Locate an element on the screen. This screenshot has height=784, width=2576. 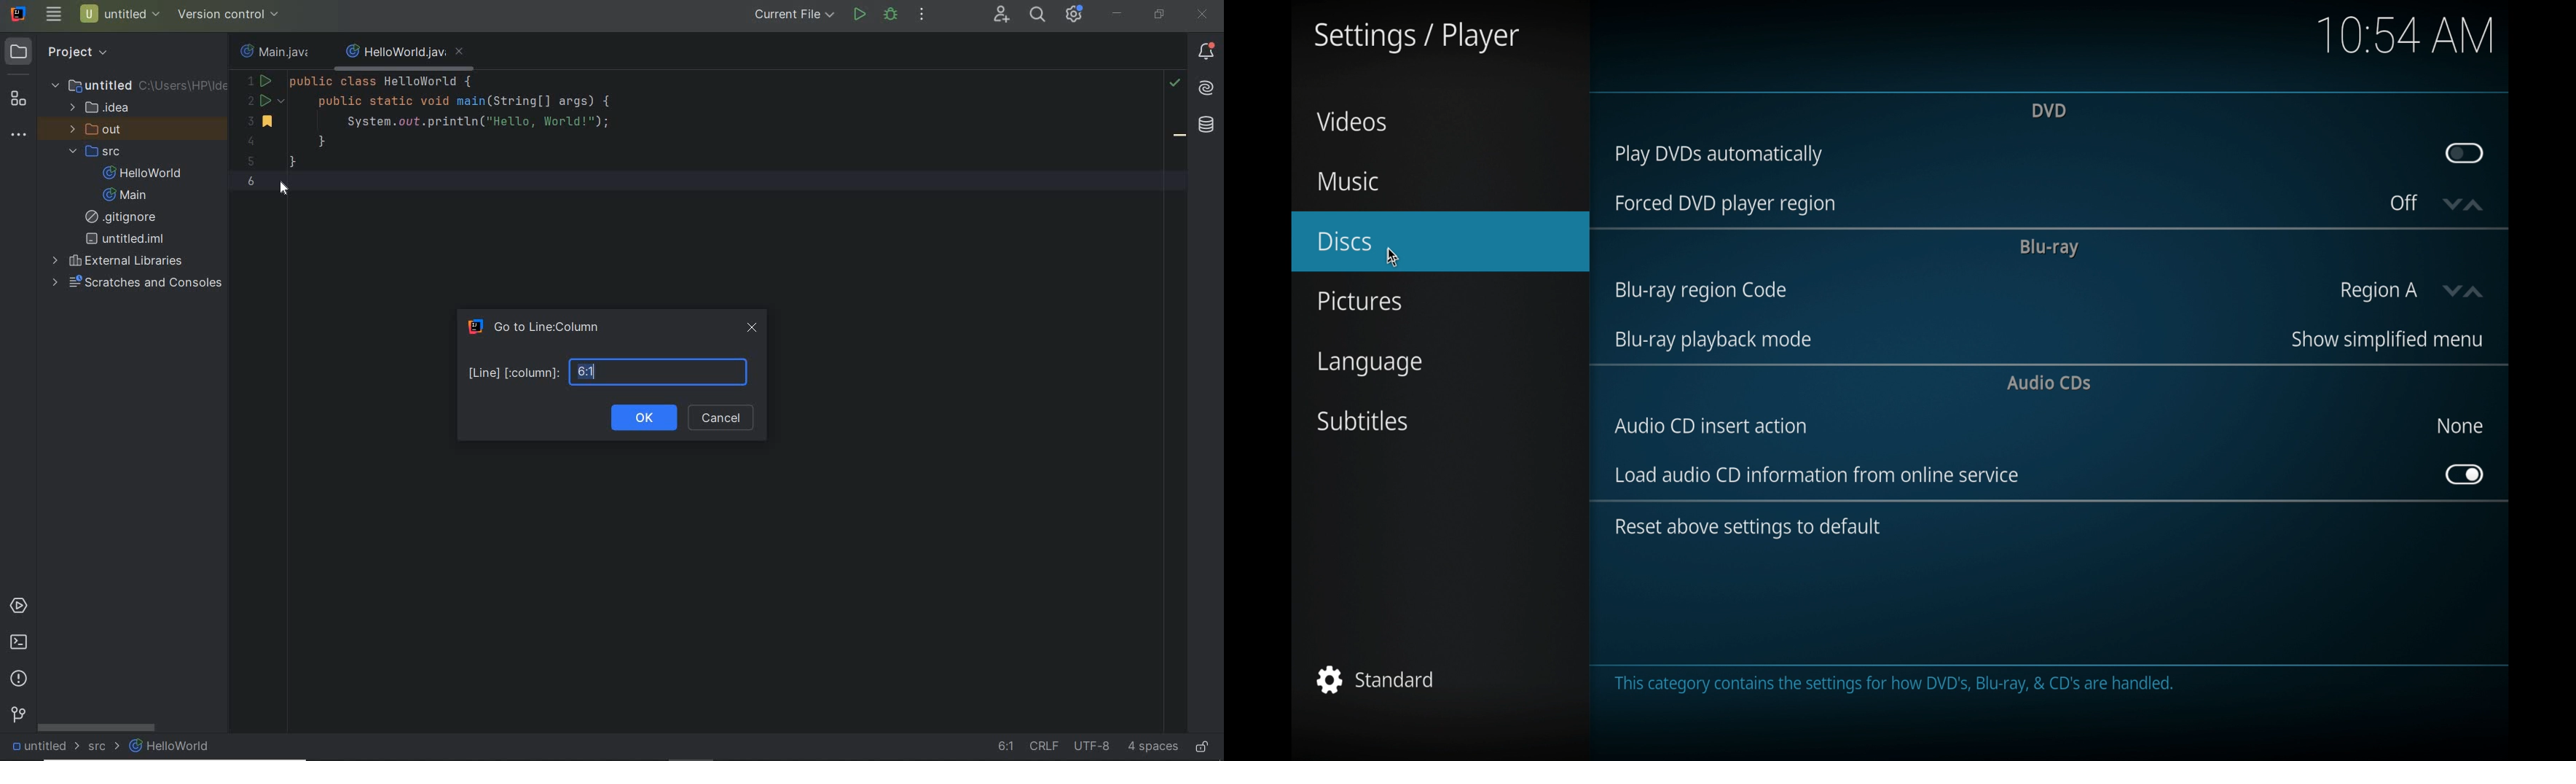
more actions is located at coordinates (923, 15).